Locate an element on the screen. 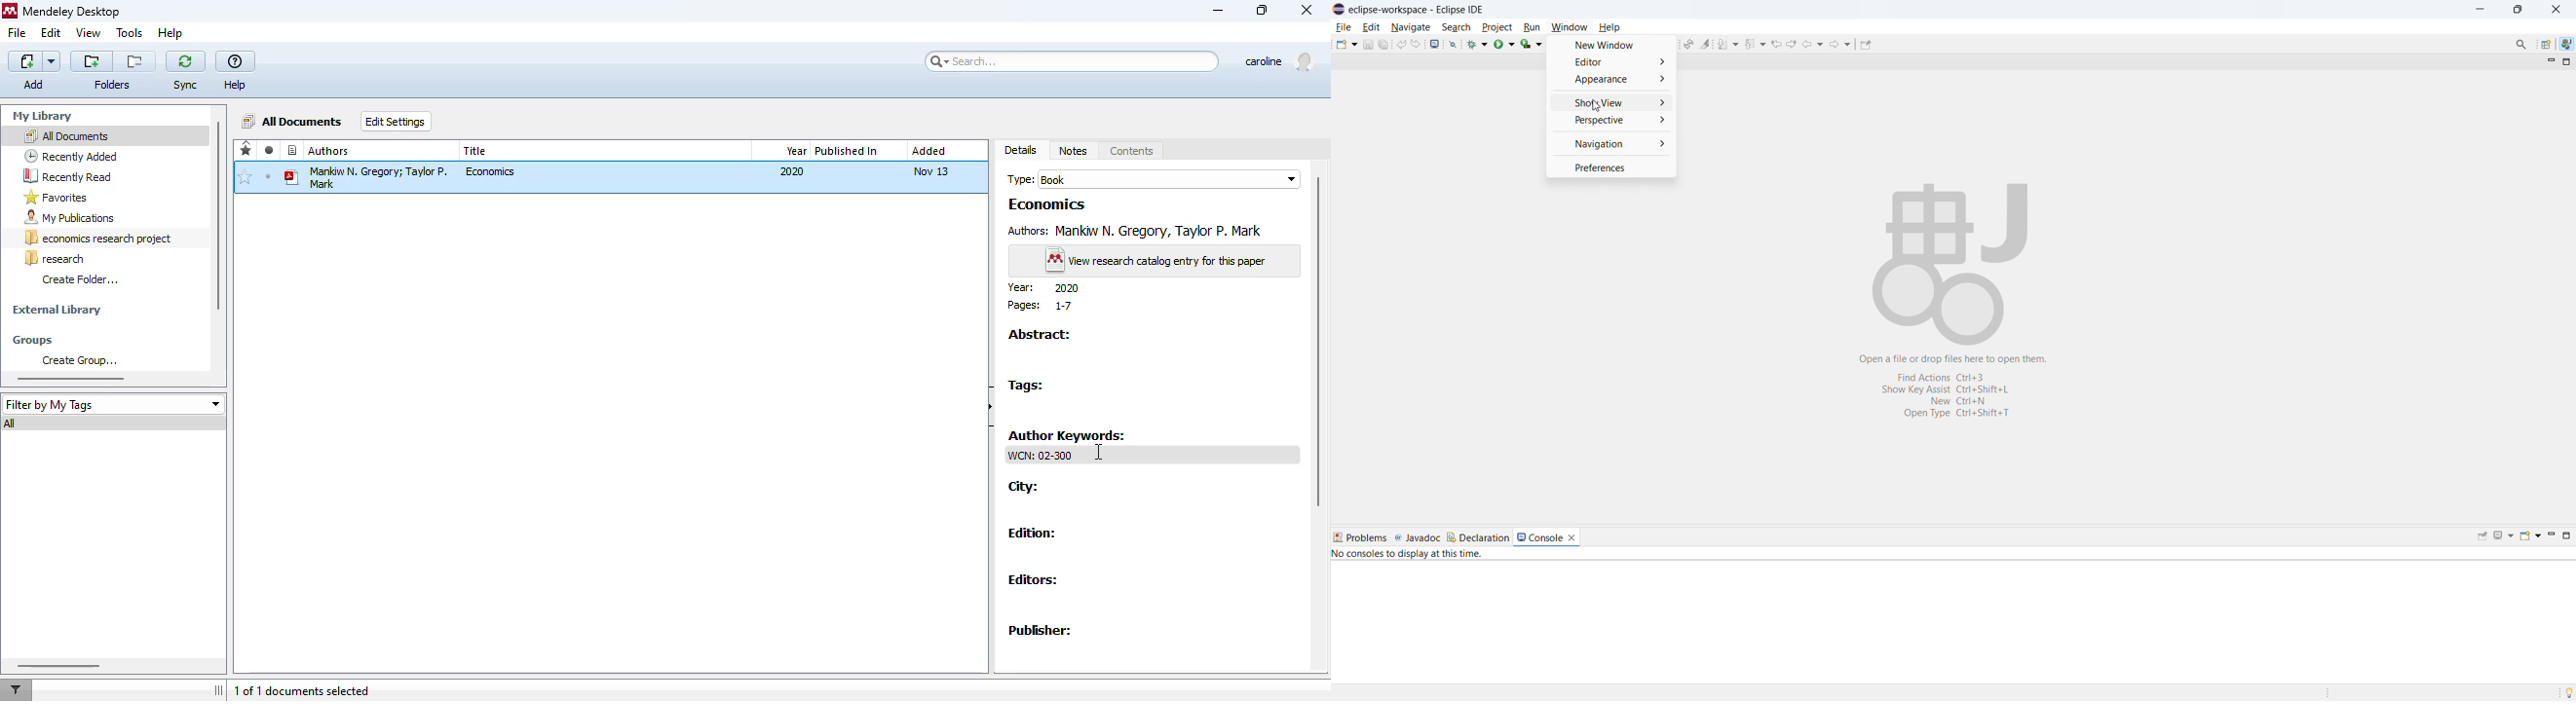 The height and width of the screenshot is (728, 2576). create folder is located at coordinates (83, 279).